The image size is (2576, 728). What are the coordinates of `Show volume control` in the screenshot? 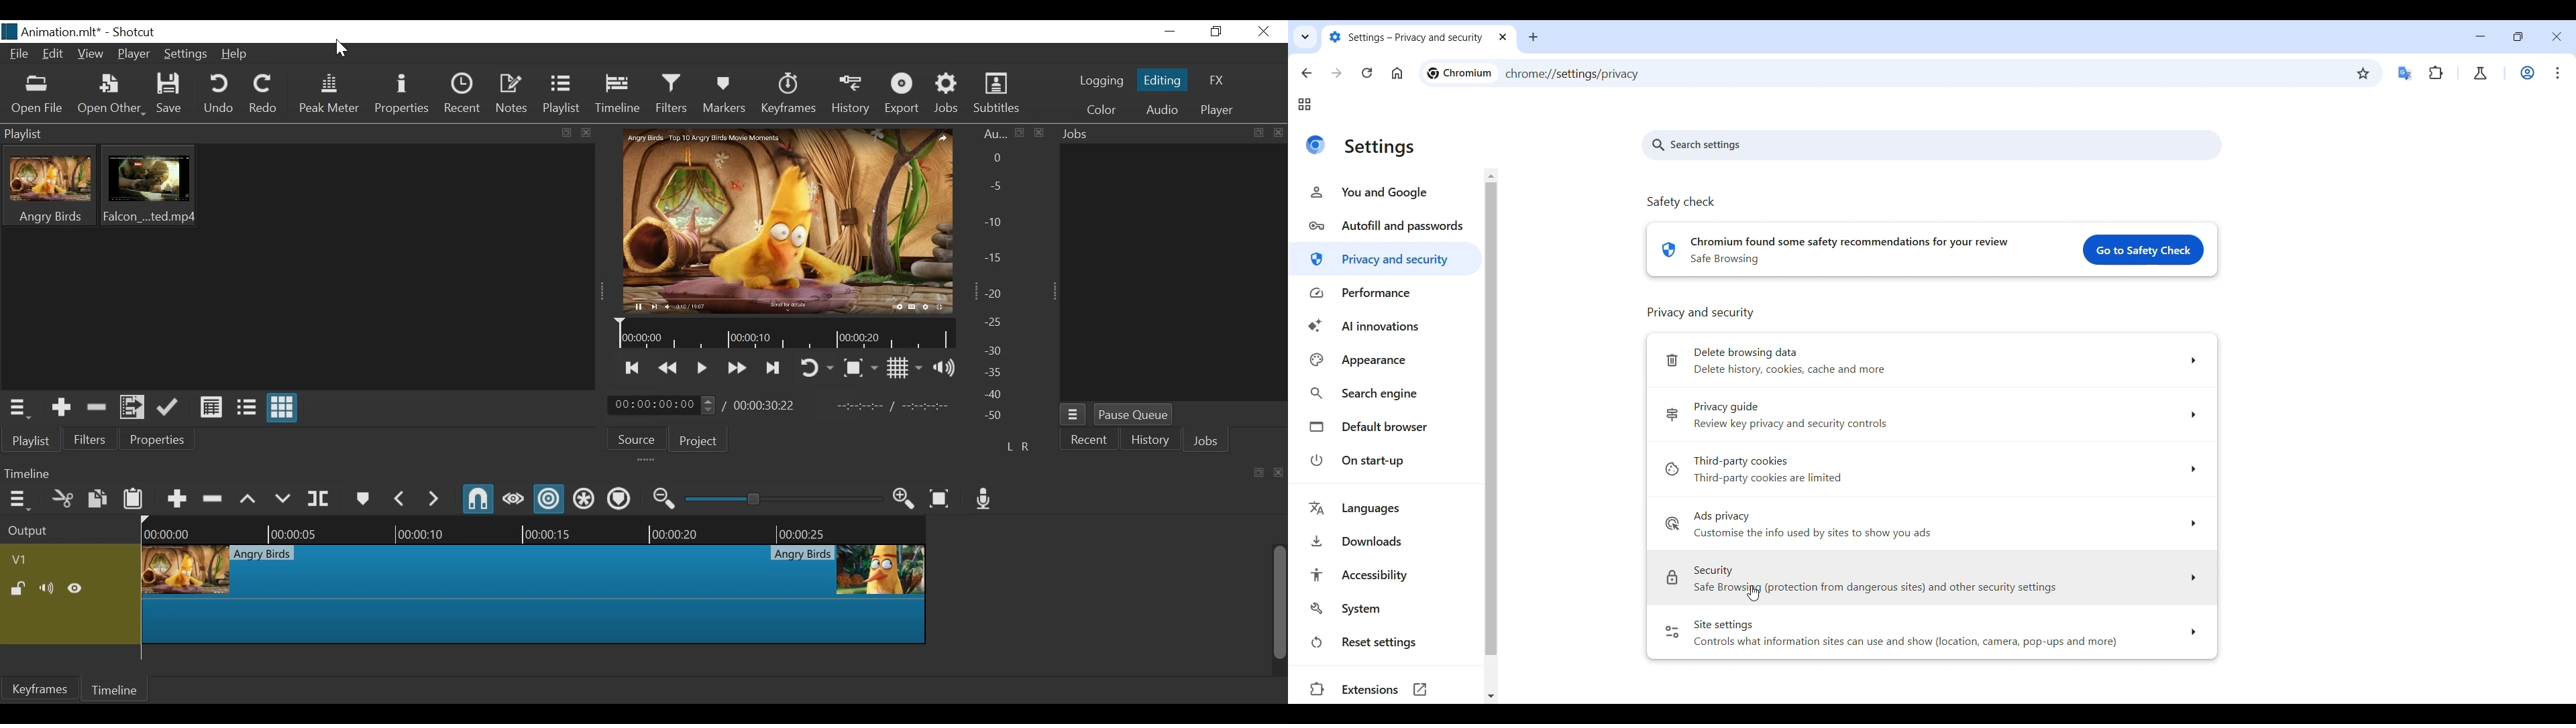 It's located at (945, 368).